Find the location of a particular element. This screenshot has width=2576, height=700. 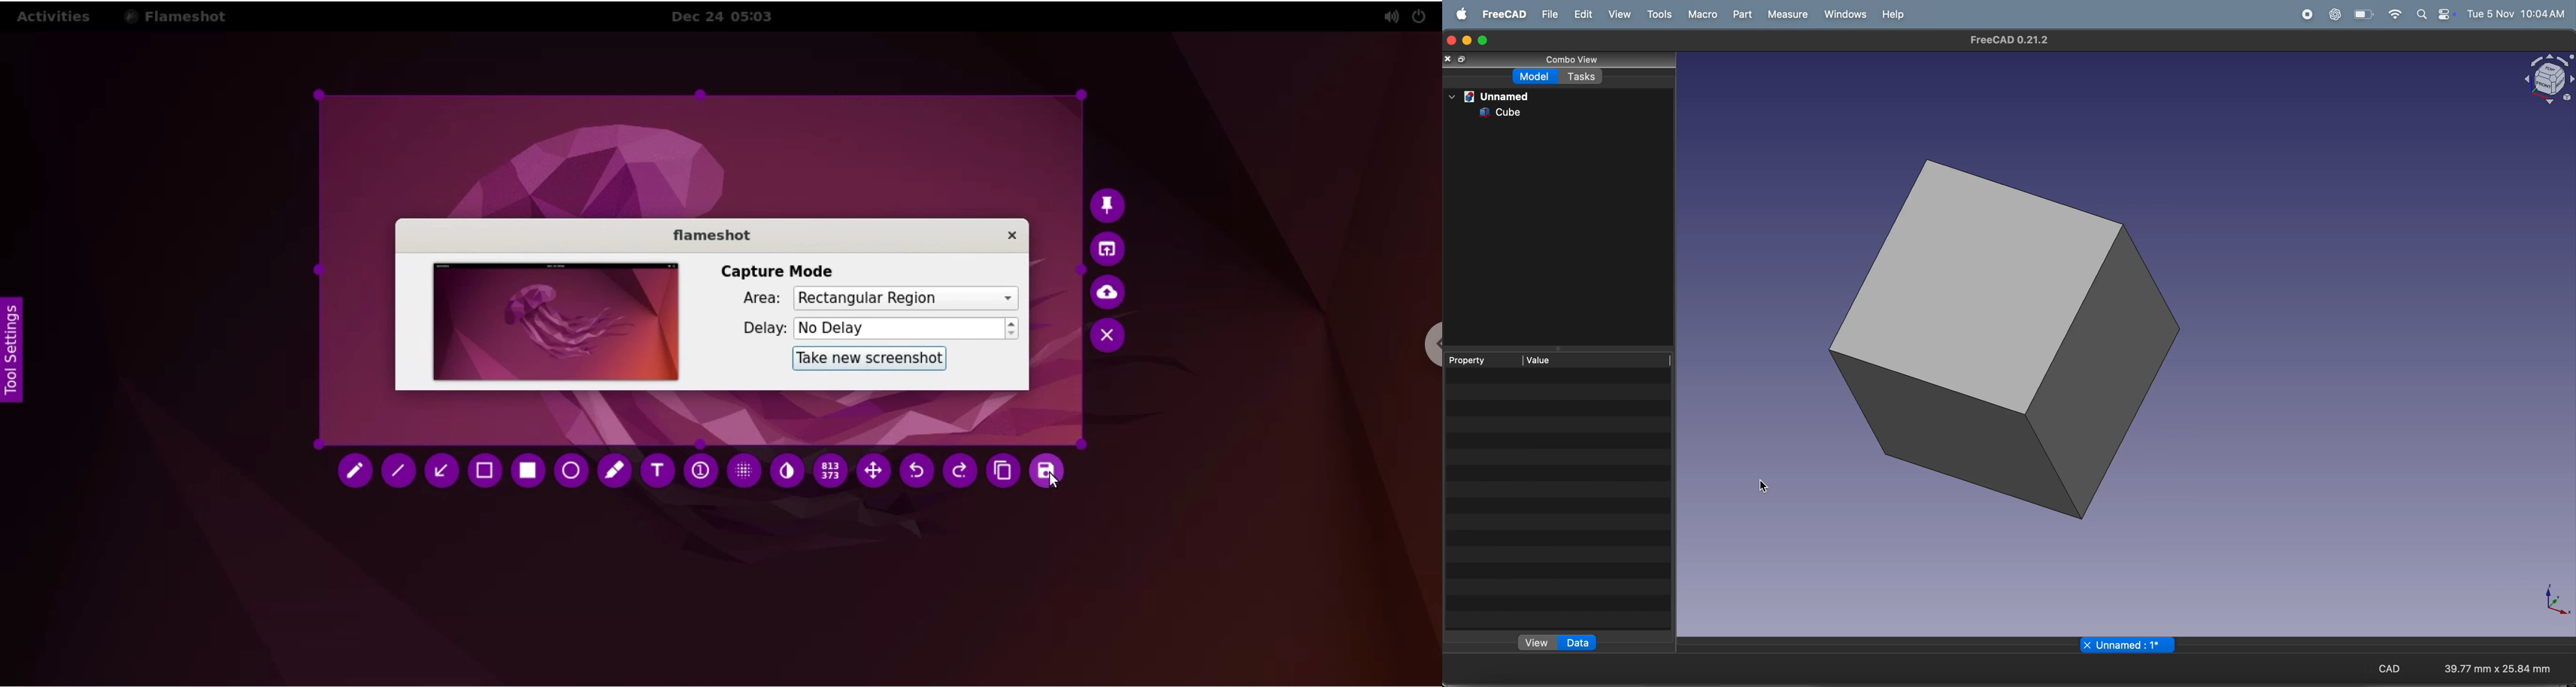

cube is located at coordinates (1507, 111).